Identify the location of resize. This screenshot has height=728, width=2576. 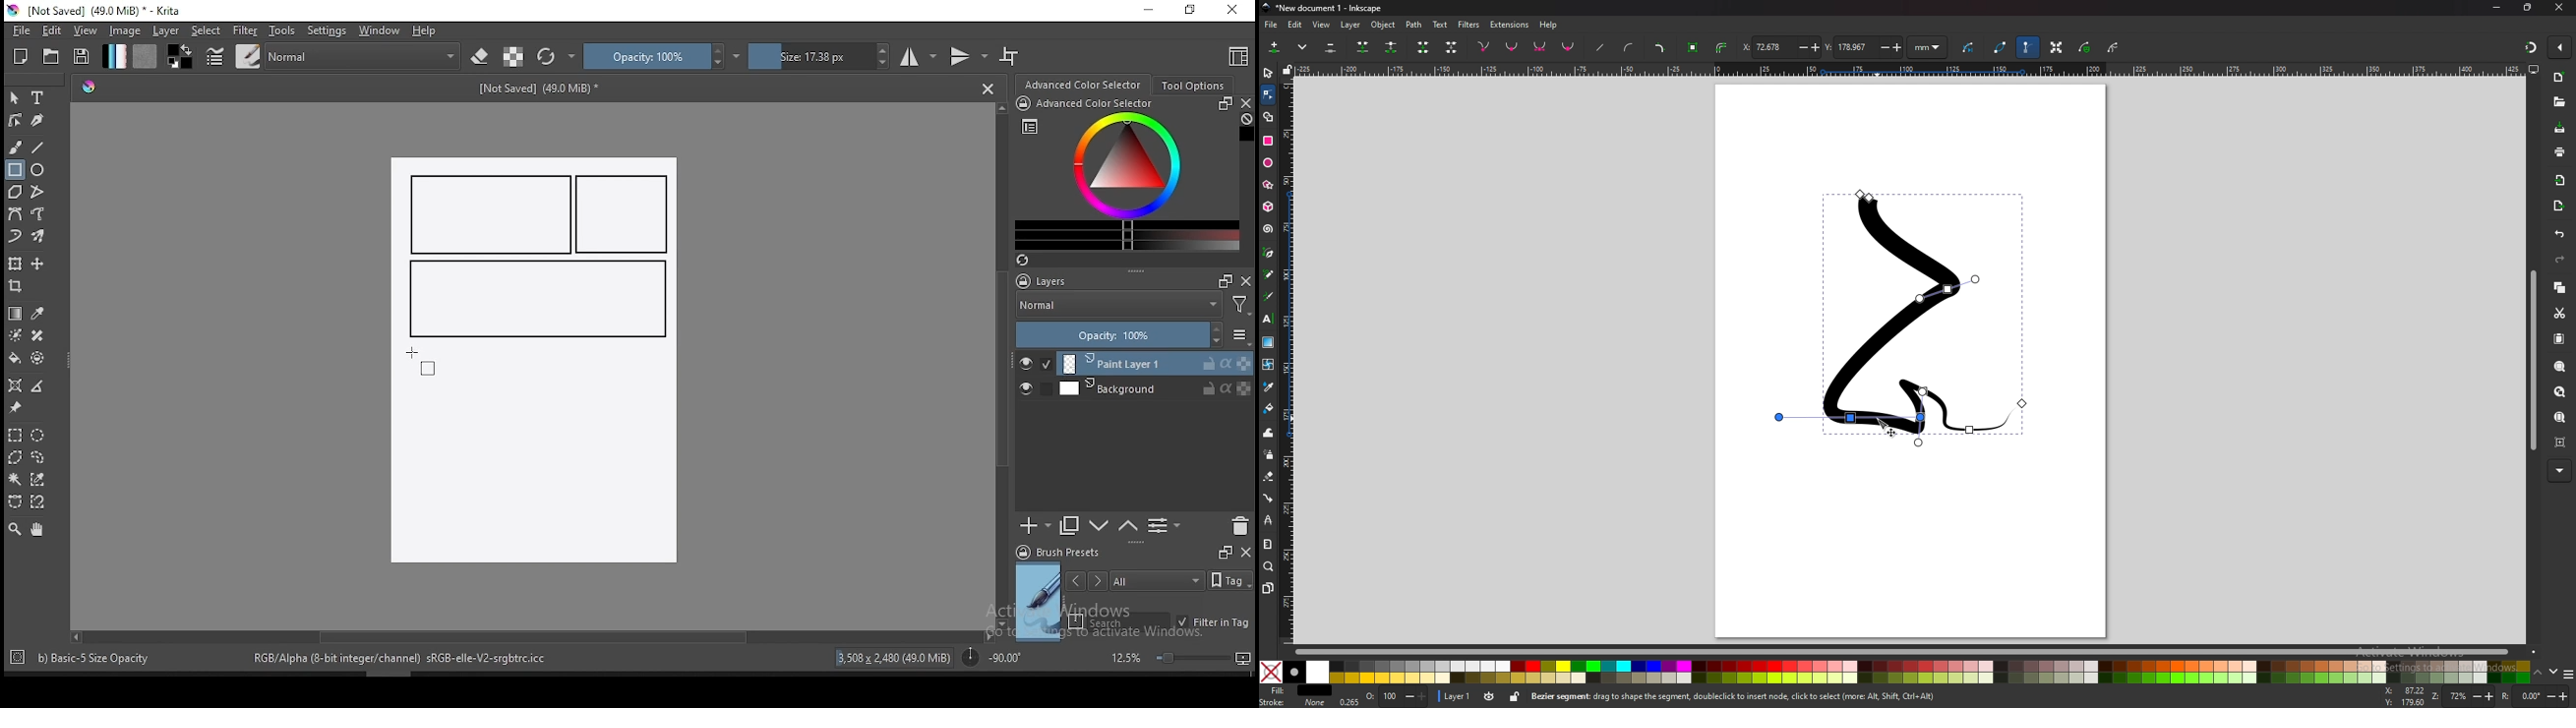
(2530, 8).